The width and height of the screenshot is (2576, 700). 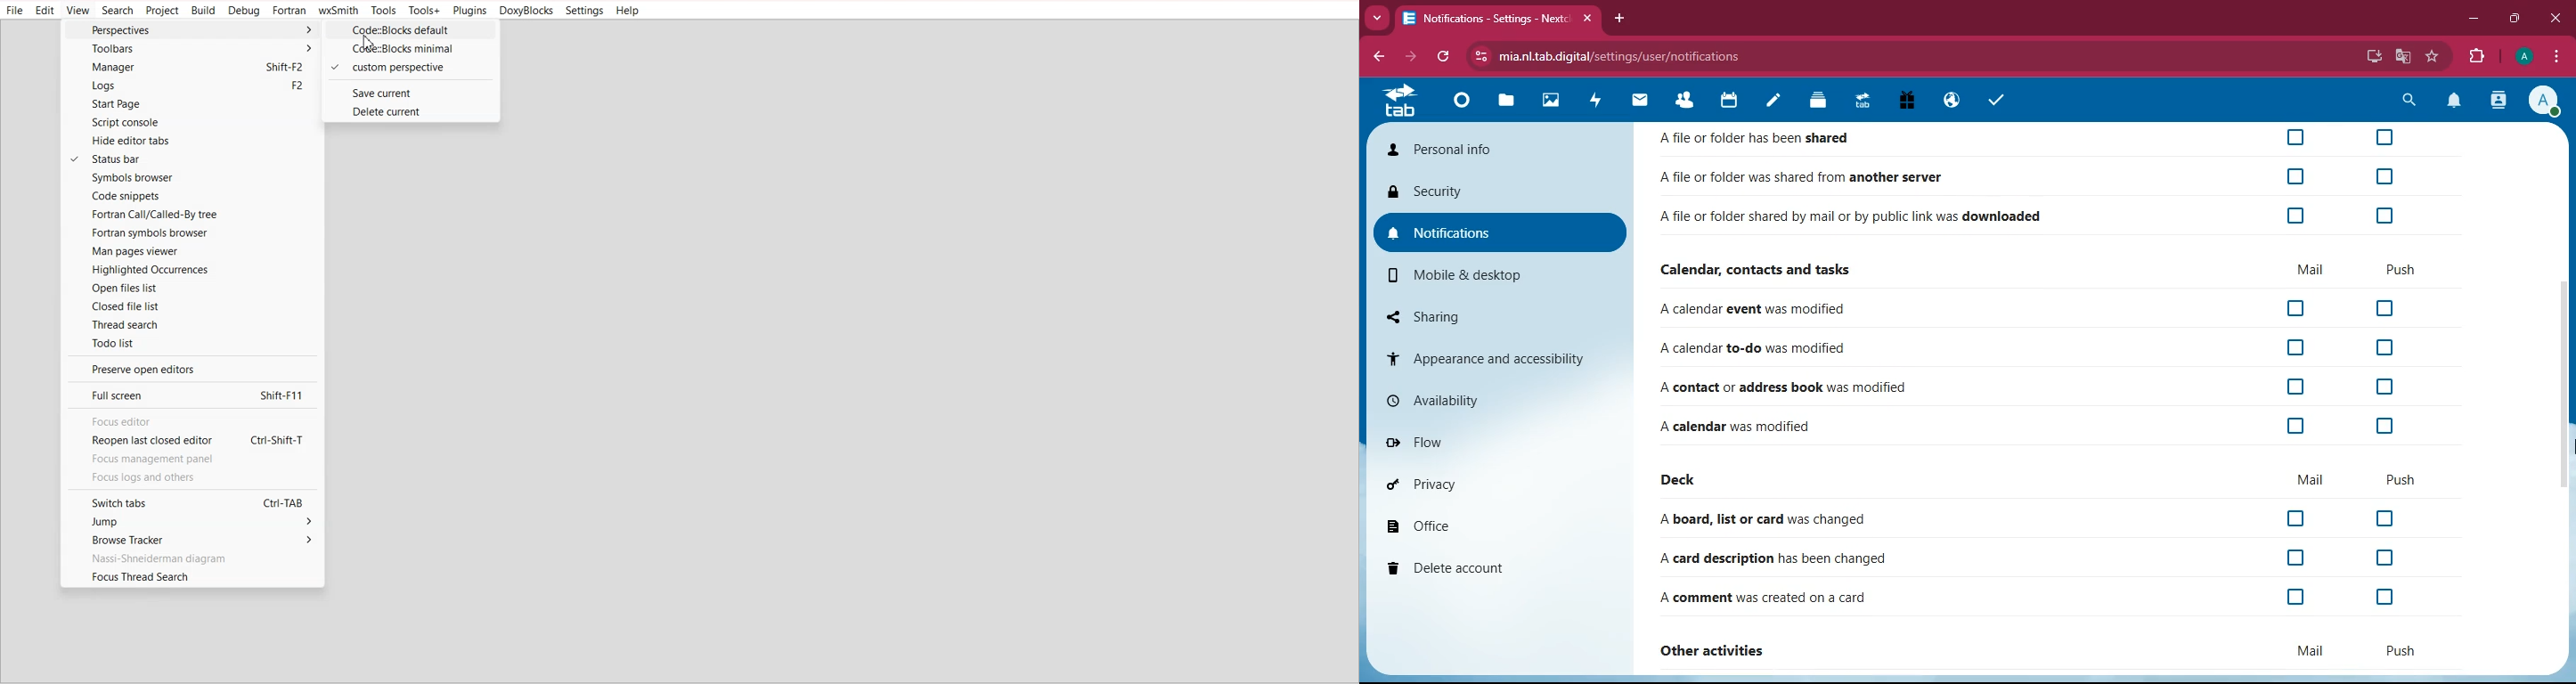 I want to click on Afile or folder shared by mail or by public link was downloaded, so click(x=1851, y=218).